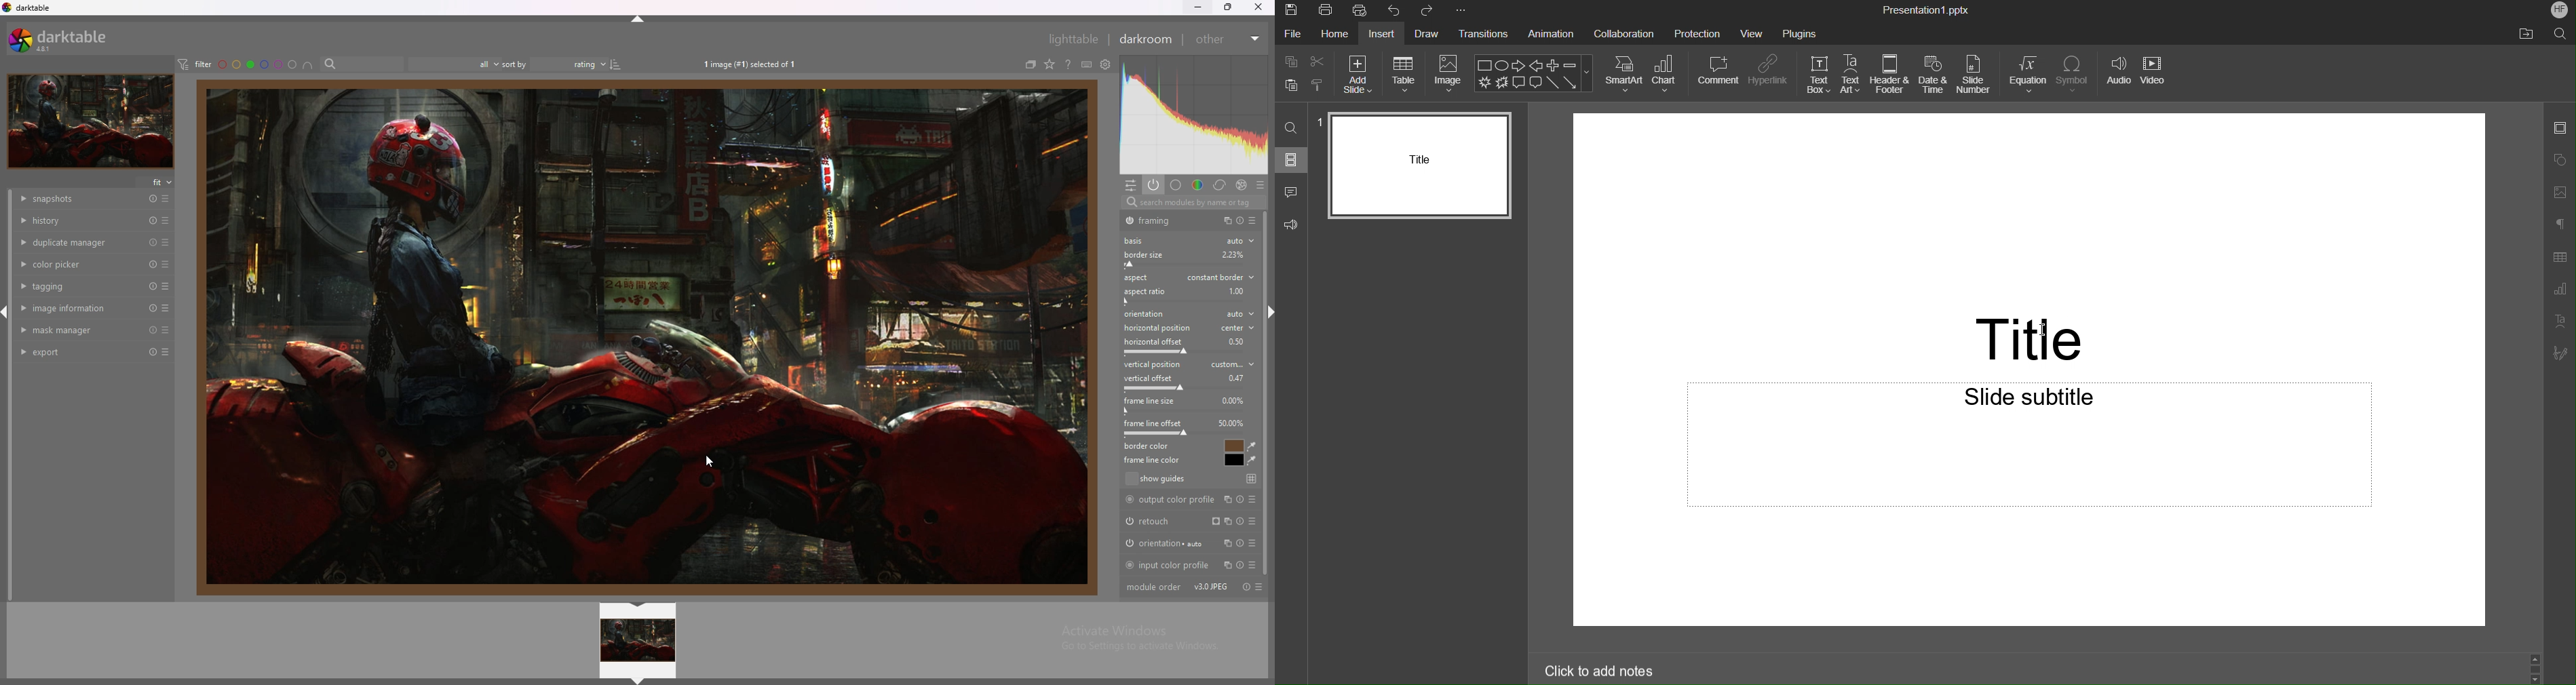 The width and height of the screenshot is (2576, 700). I want to click on Date and Time, so click(1931, 75).